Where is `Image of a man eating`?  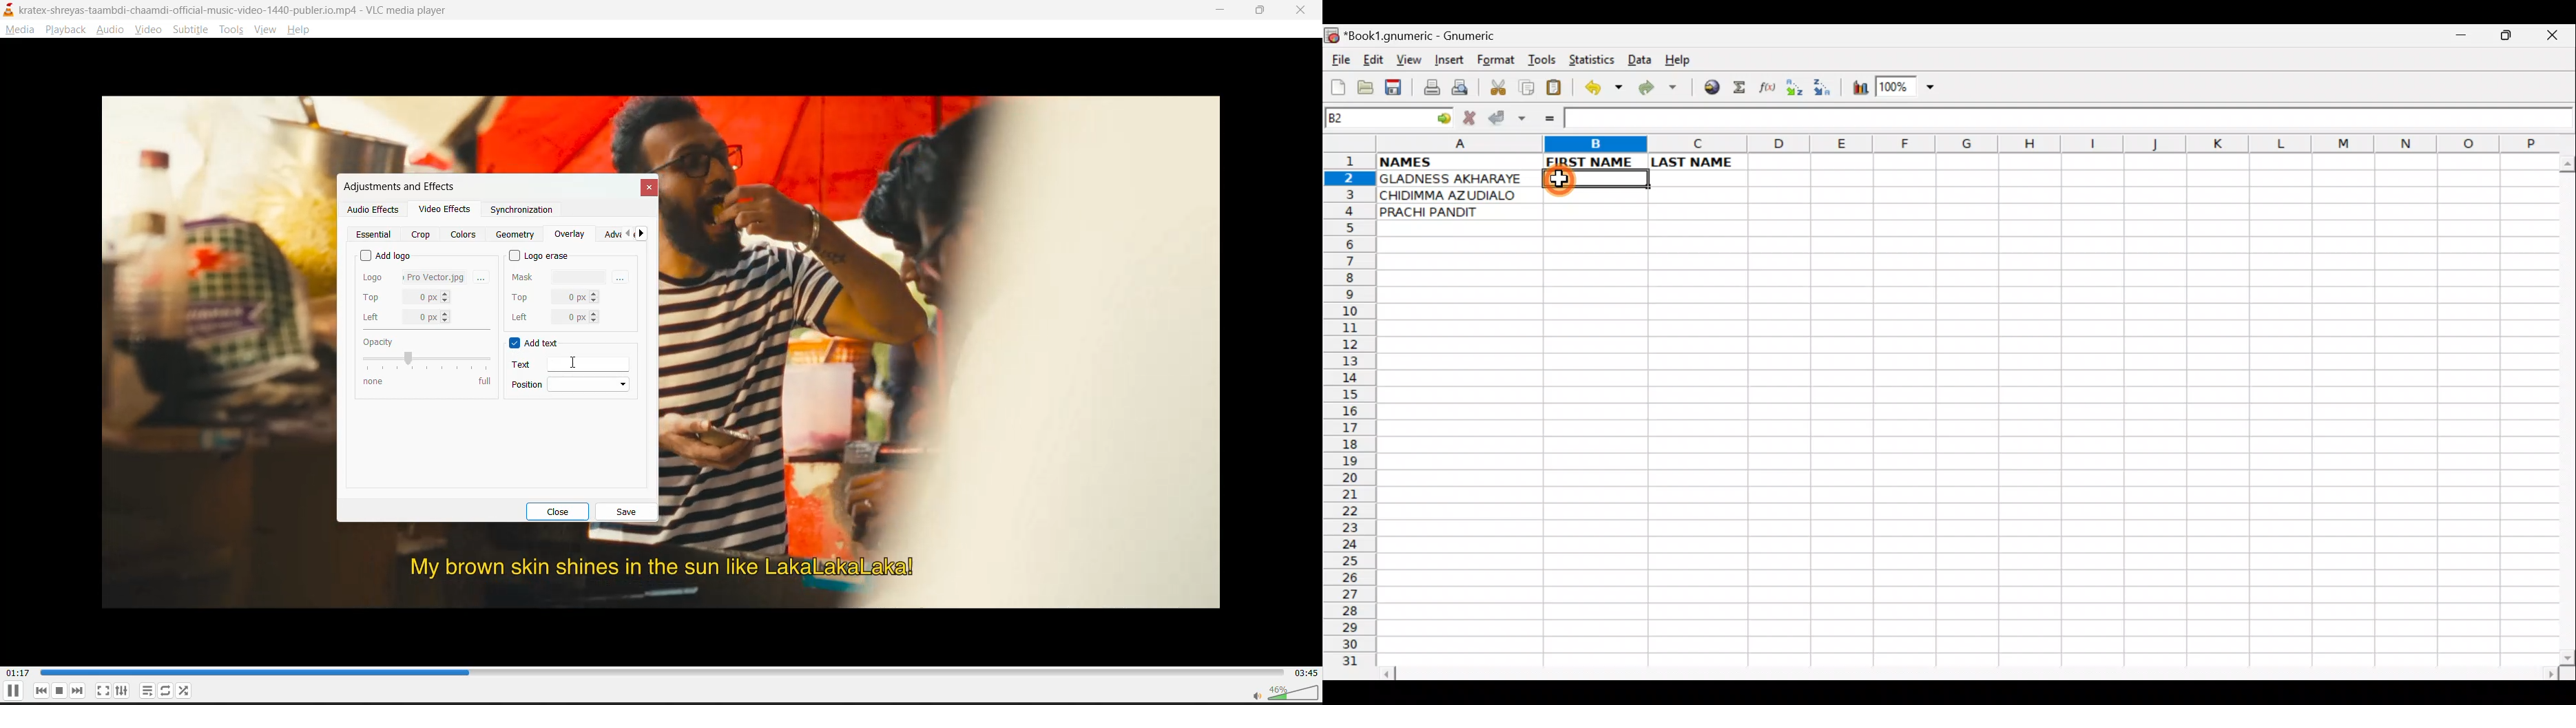 Image of a man eating is located at coordinates (959, 316).